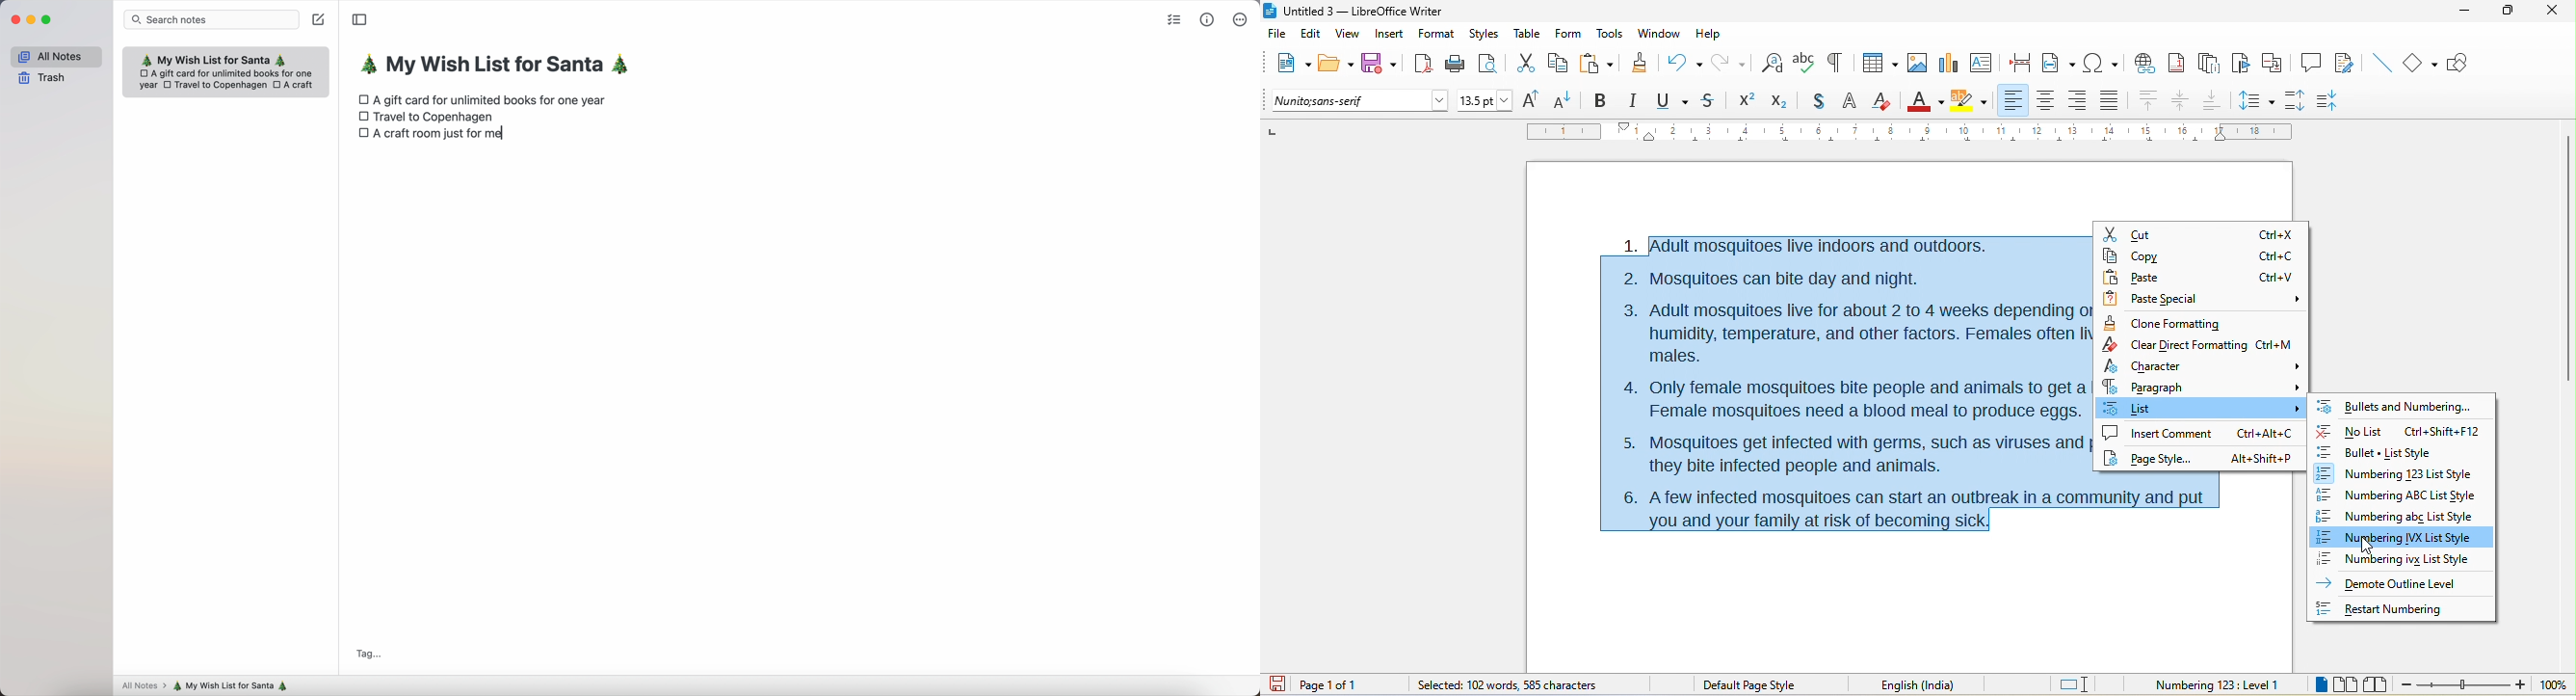 The image size is (2576, 700). Describe the element at coordinates (1348, 684) in the screenshot. I see `page 1 of 1` at that location.